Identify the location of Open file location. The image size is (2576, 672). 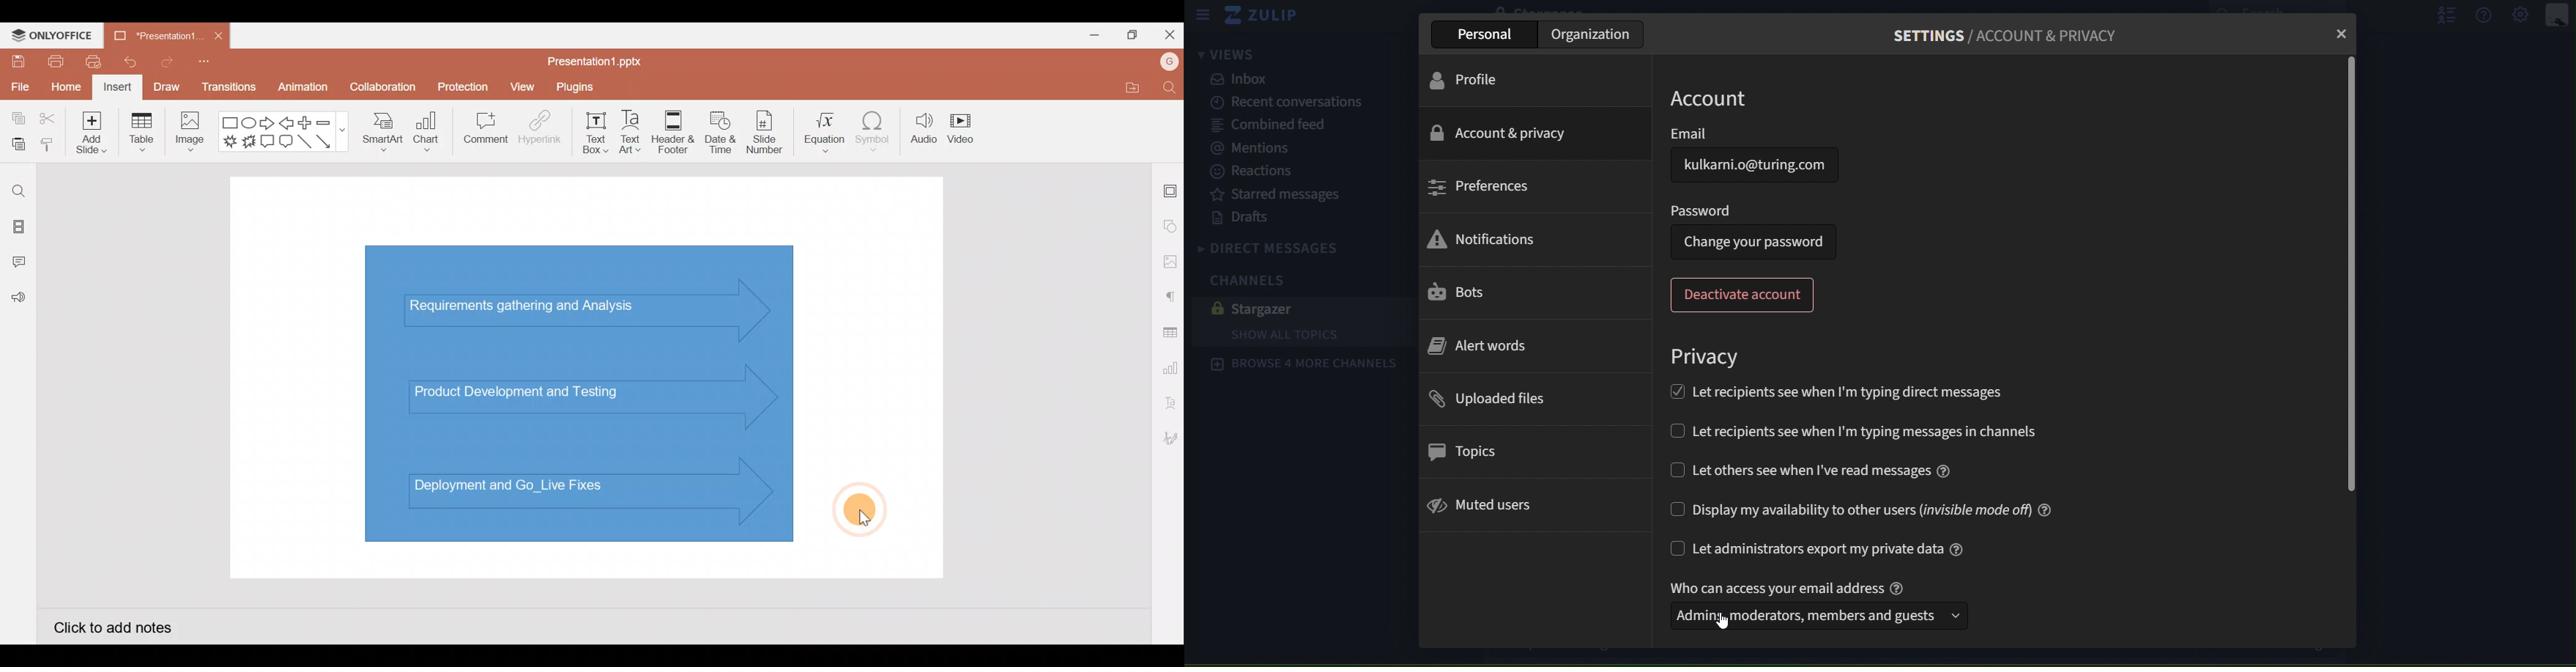
(1131, 87).